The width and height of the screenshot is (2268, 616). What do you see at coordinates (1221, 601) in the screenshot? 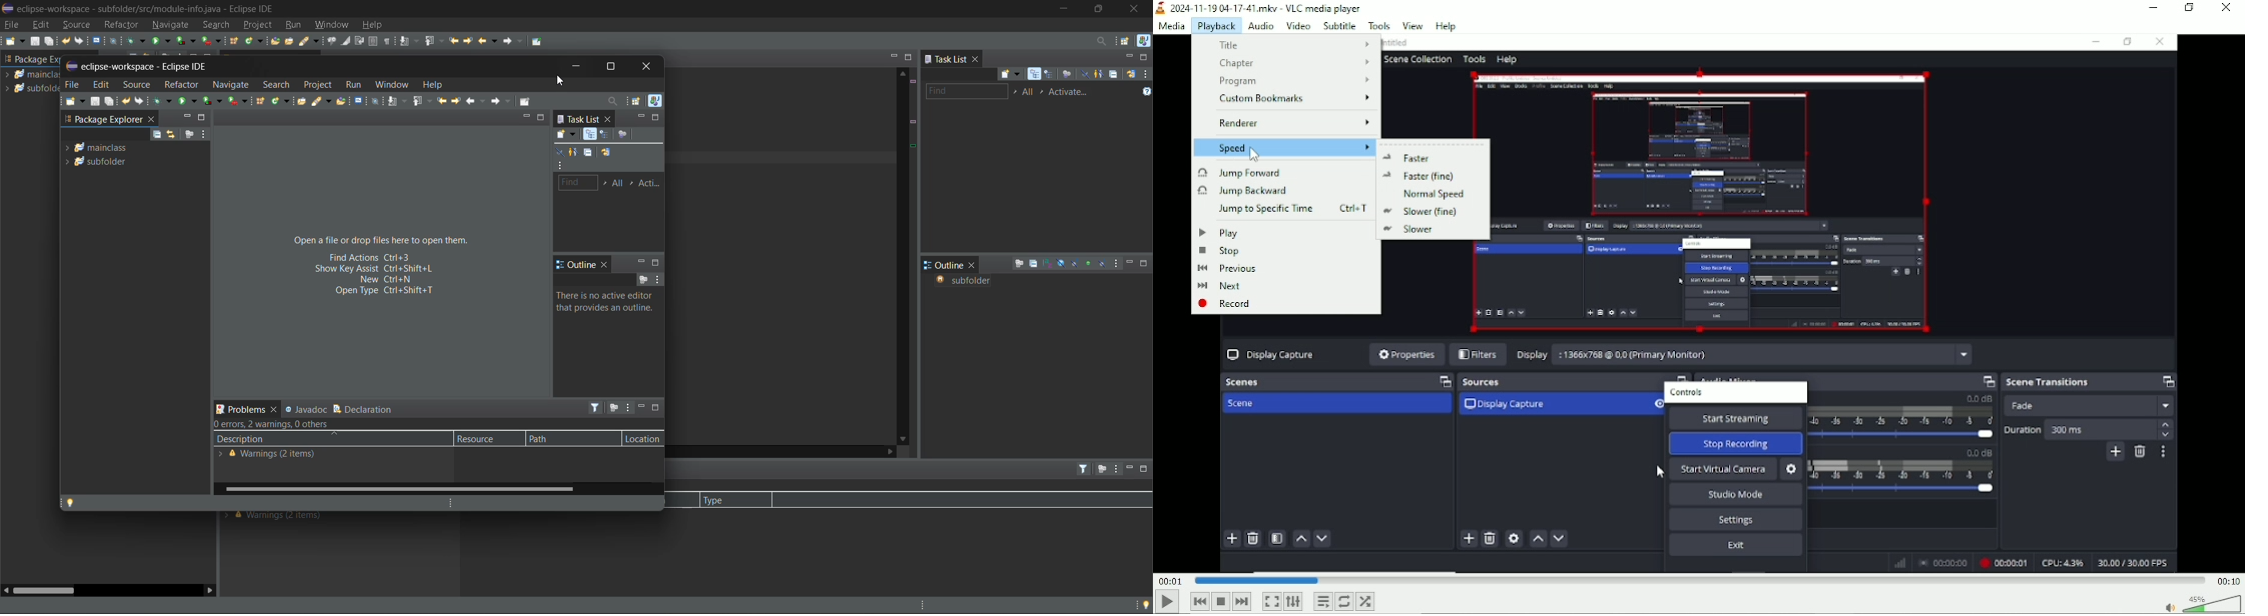
I see `Stop playlist` at bounding box center [1221, 601].